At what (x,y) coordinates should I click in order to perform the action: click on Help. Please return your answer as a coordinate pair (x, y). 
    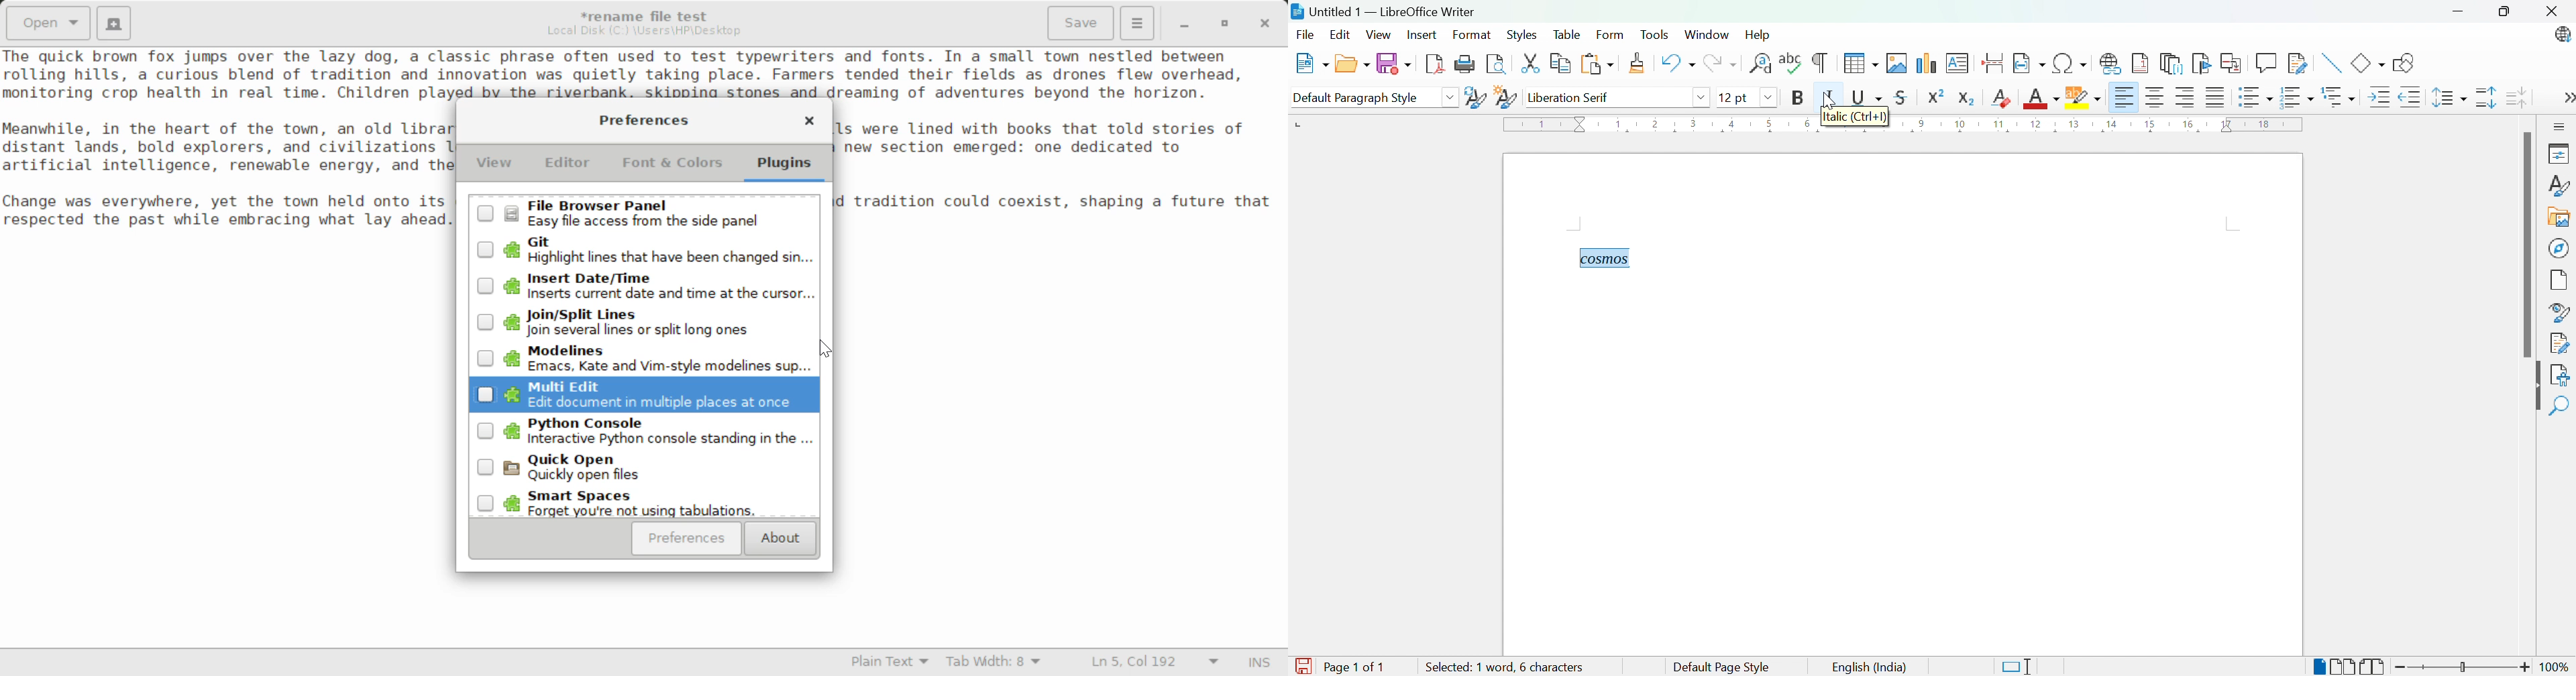
    Looking at the image, I should click on (1761, 36).